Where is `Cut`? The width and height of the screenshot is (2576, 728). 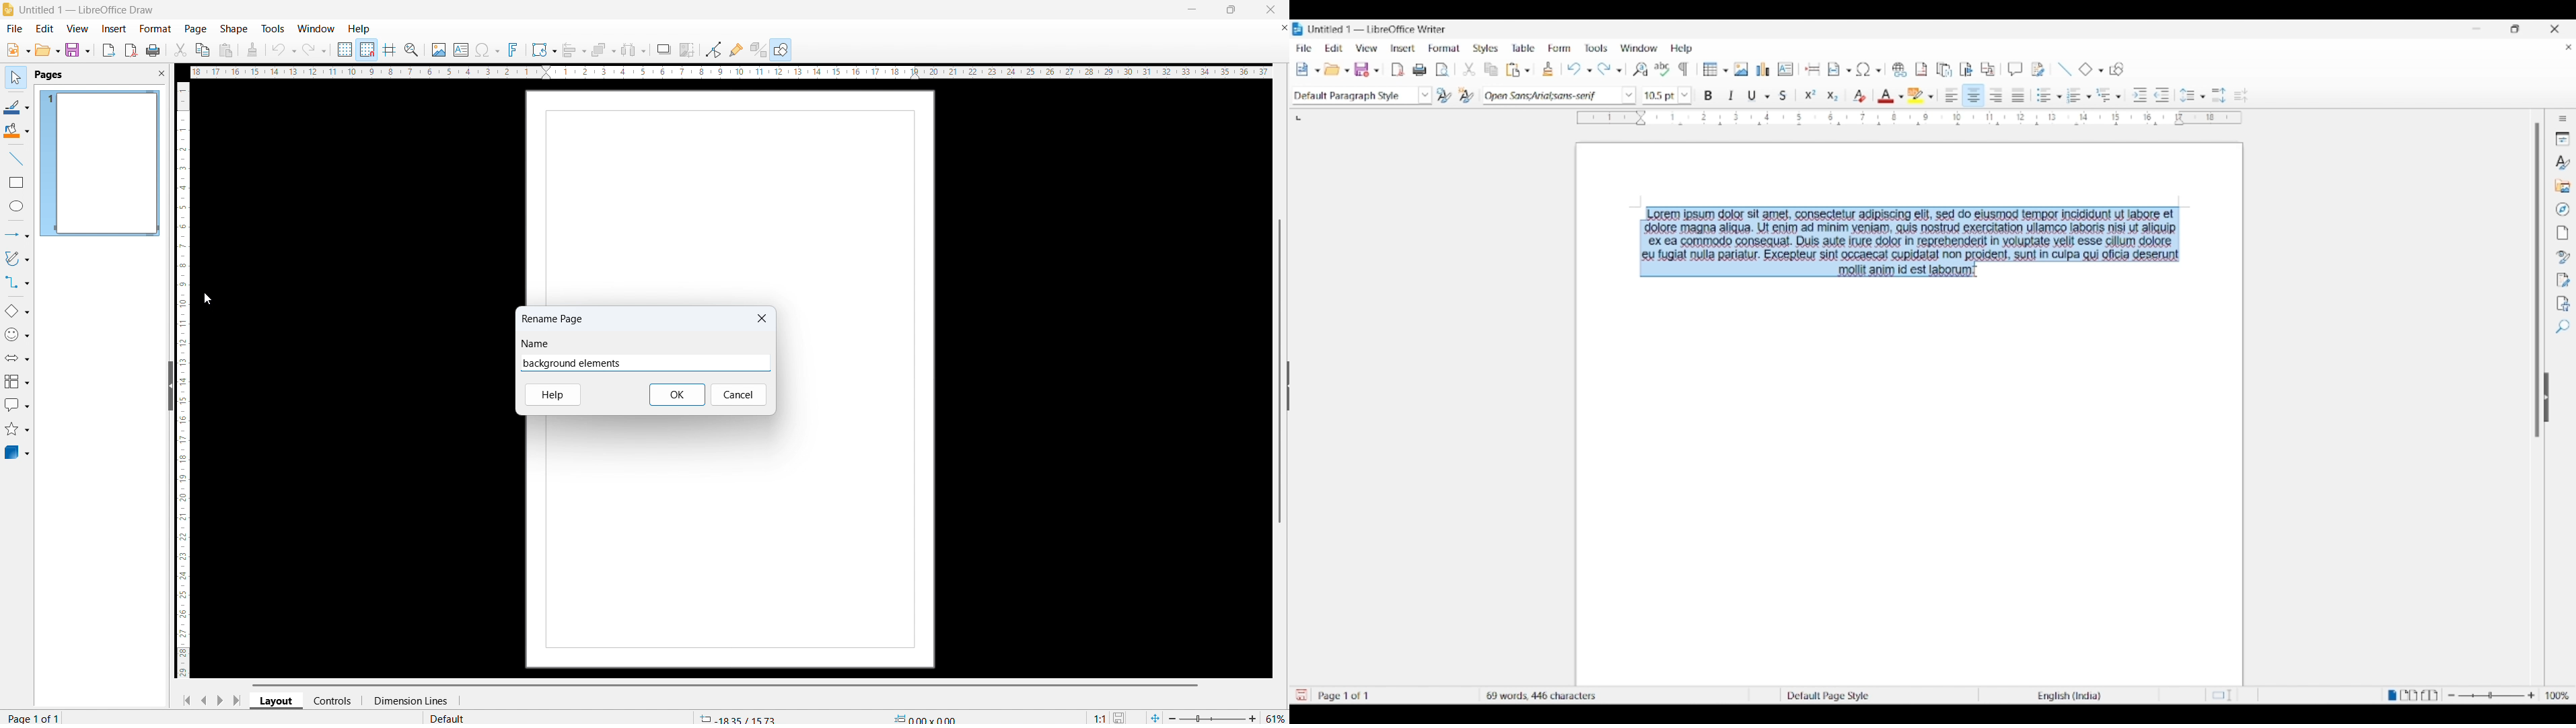 Cut is located at coordinates (1469, 69).